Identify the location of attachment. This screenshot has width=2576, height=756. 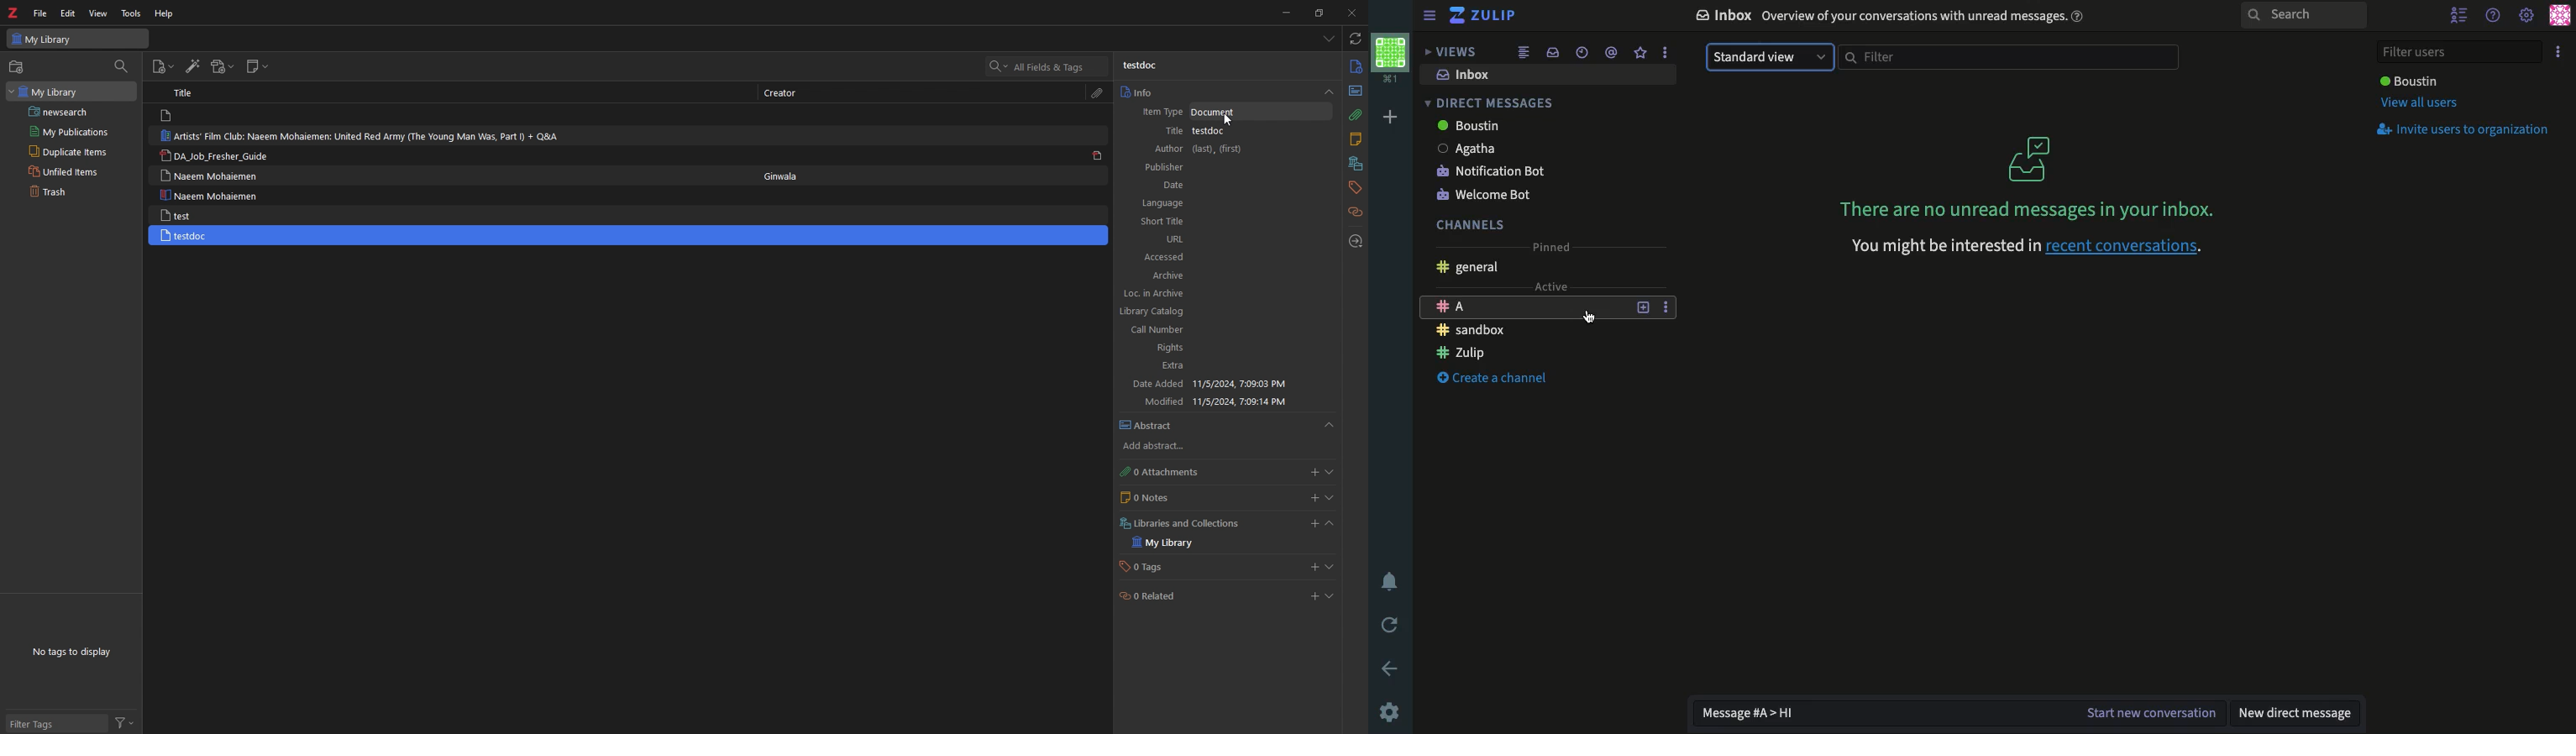
(1356, 116).